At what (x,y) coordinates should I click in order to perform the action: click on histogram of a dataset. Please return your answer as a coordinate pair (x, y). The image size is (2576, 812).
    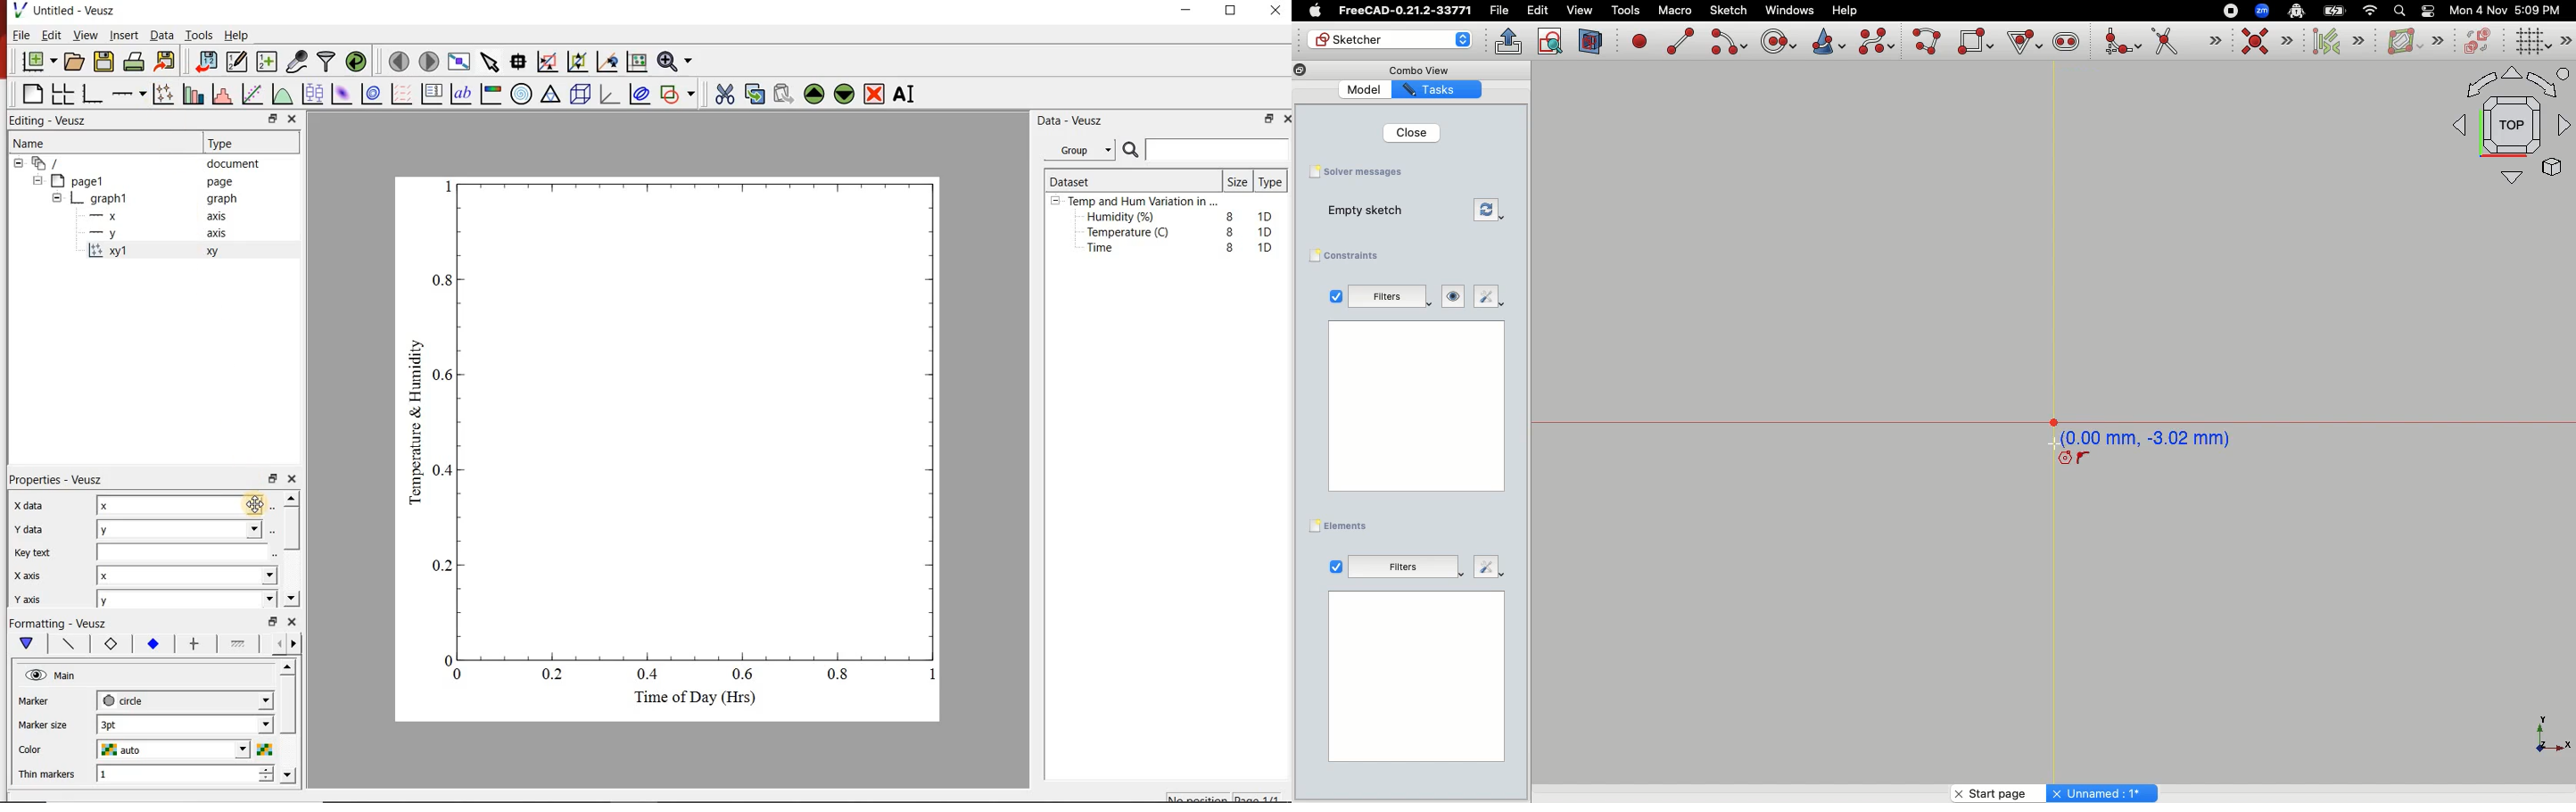
    Looking at the image, I should click on (225, 94).